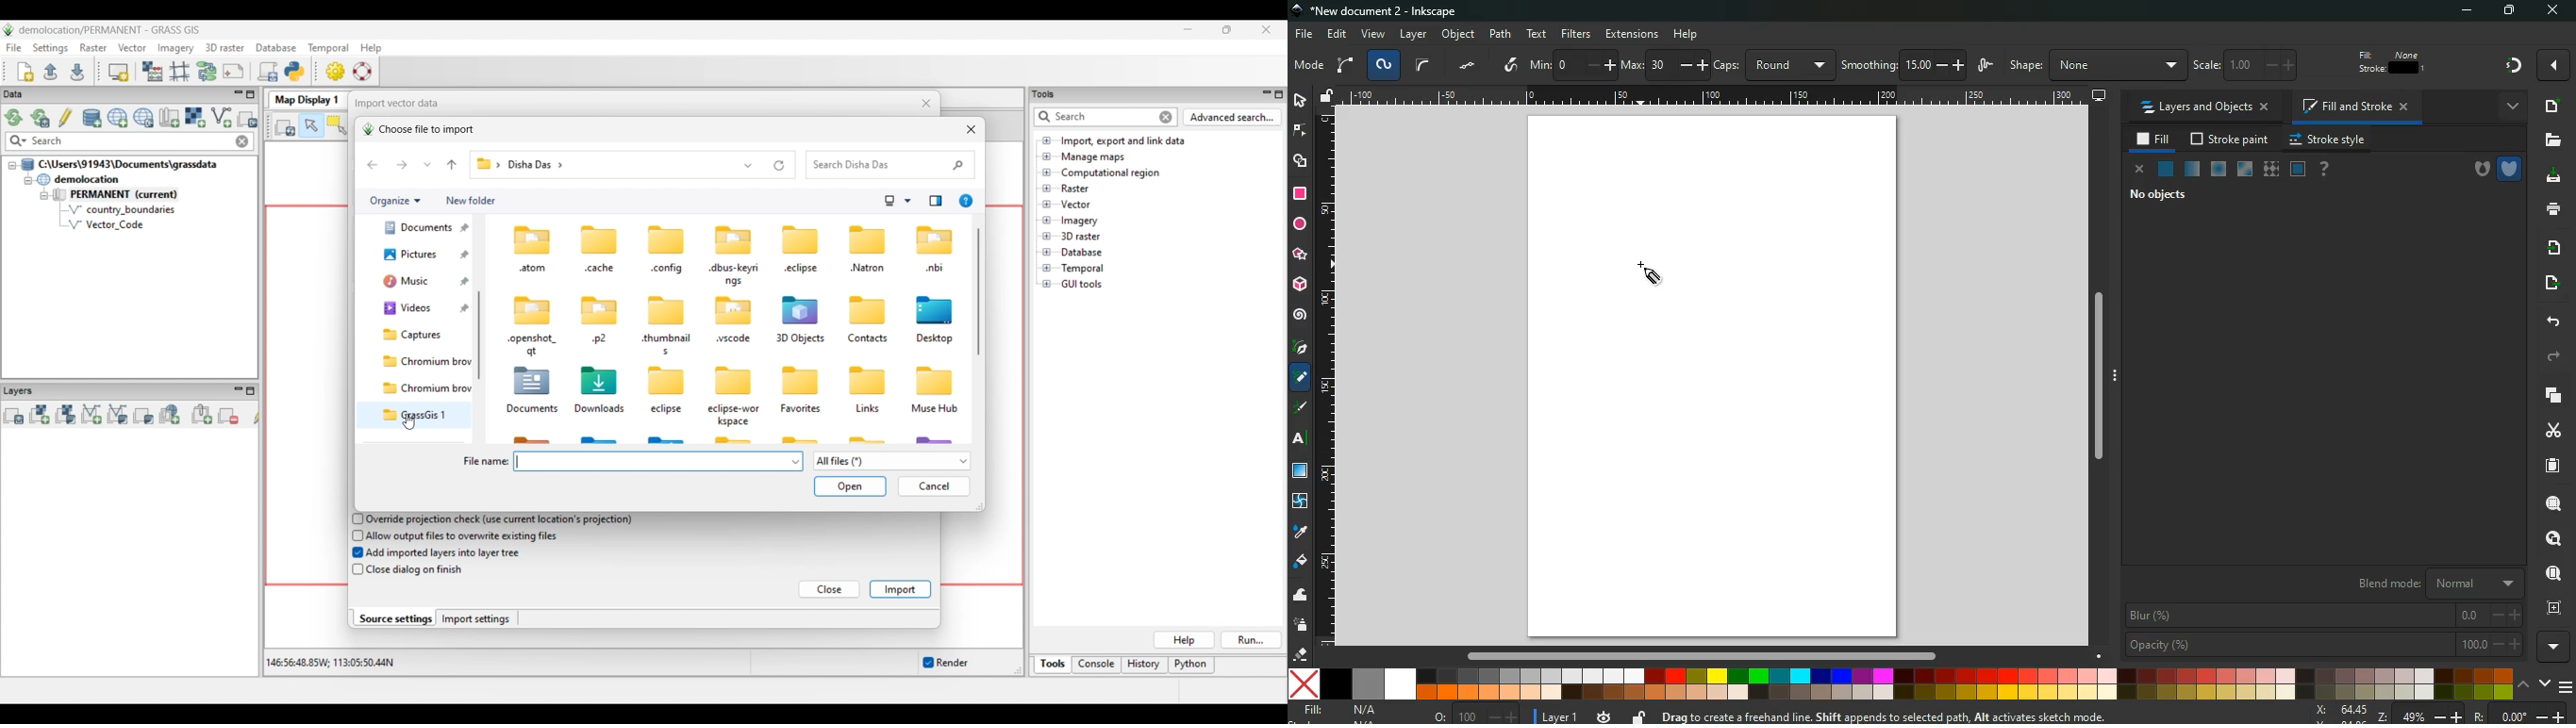  Describe the element at coordinates (1413, 34) in the screenshot. I see `layer` at that location.